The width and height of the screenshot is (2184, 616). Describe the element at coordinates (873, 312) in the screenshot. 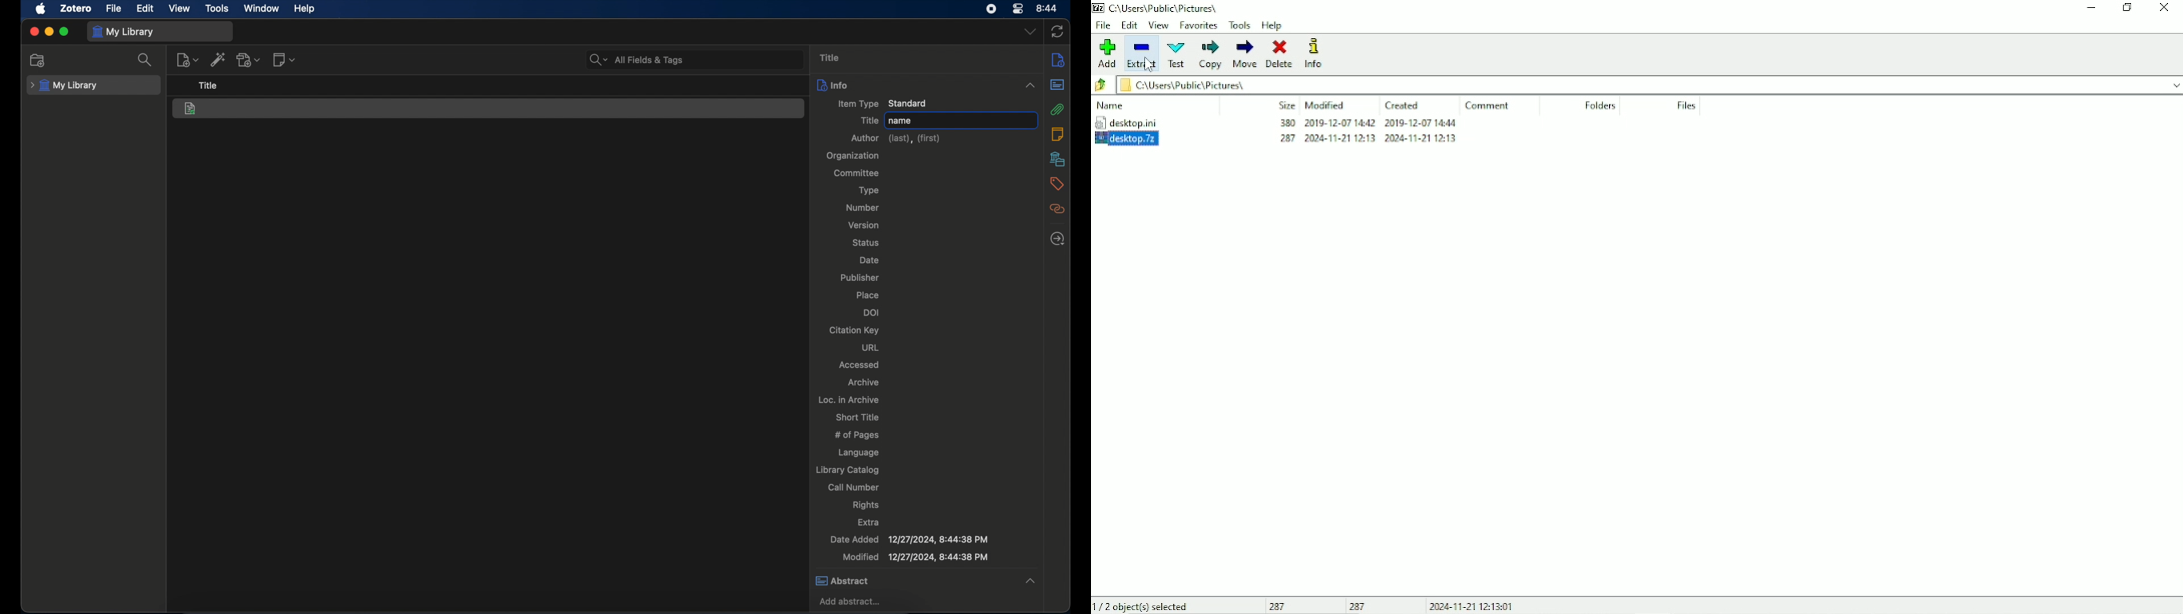

I see `doi` at that location.